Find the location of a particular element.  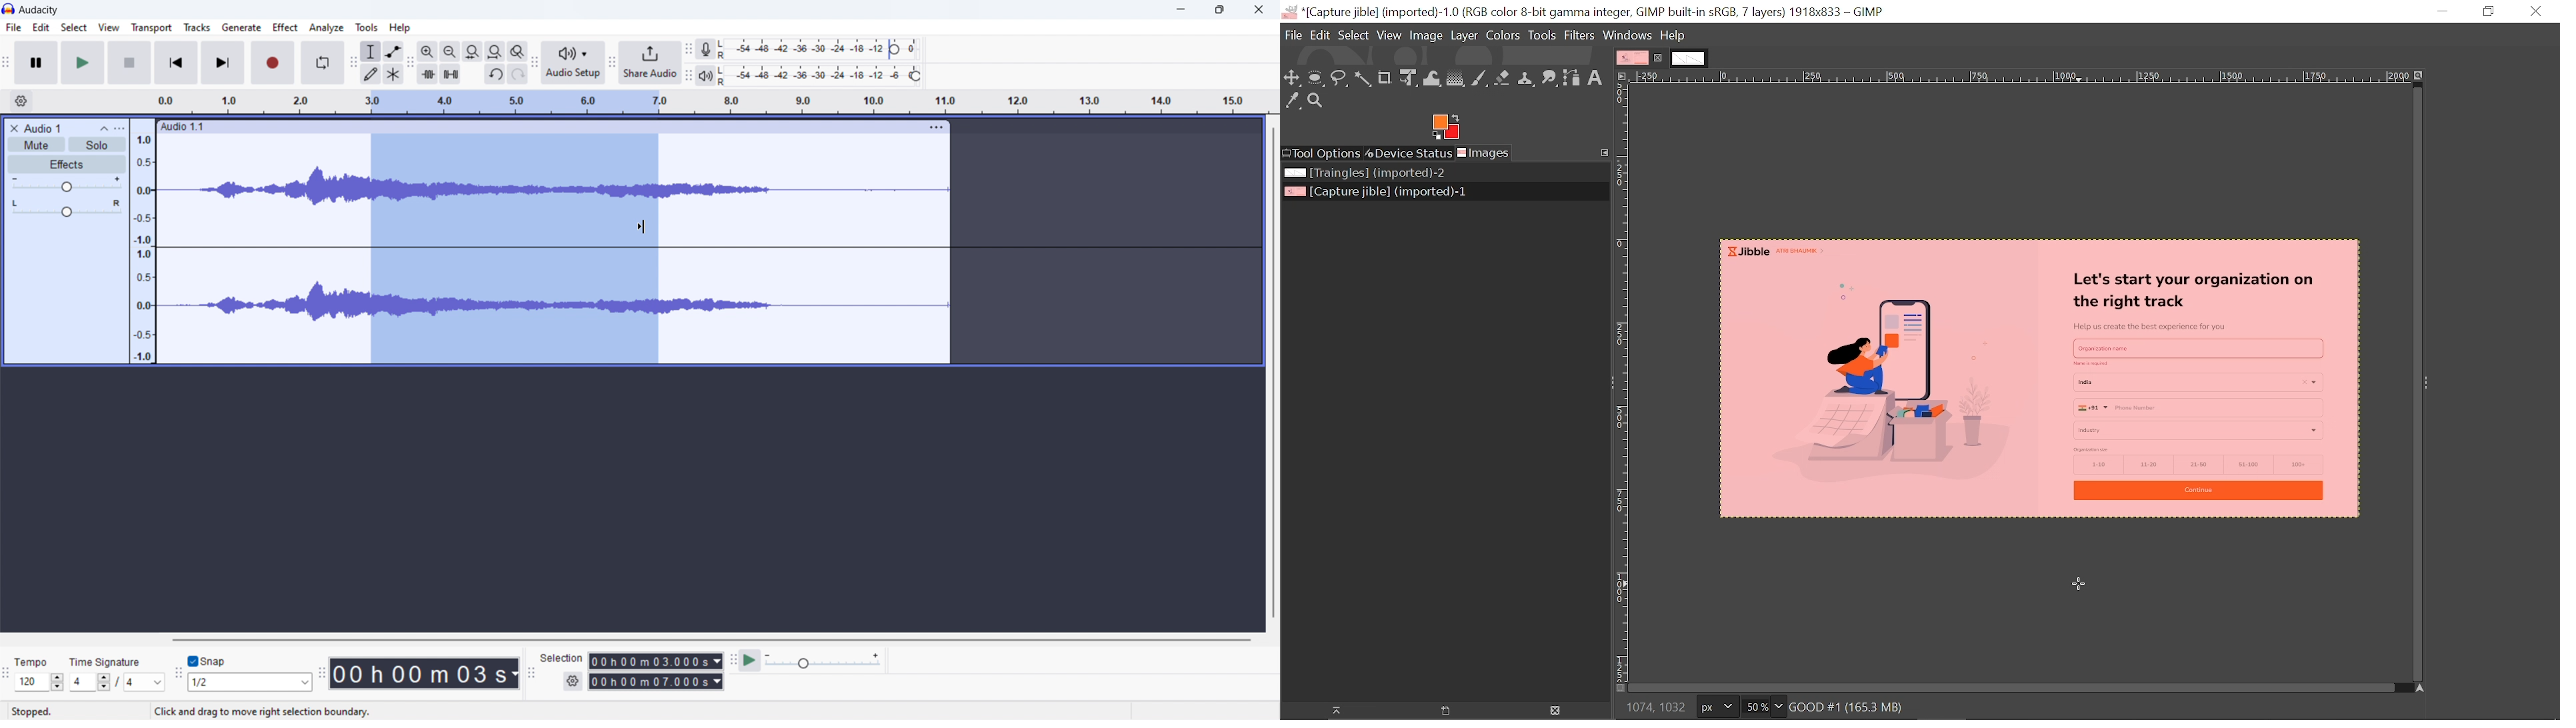

settings is located at coordinates (20, 102).